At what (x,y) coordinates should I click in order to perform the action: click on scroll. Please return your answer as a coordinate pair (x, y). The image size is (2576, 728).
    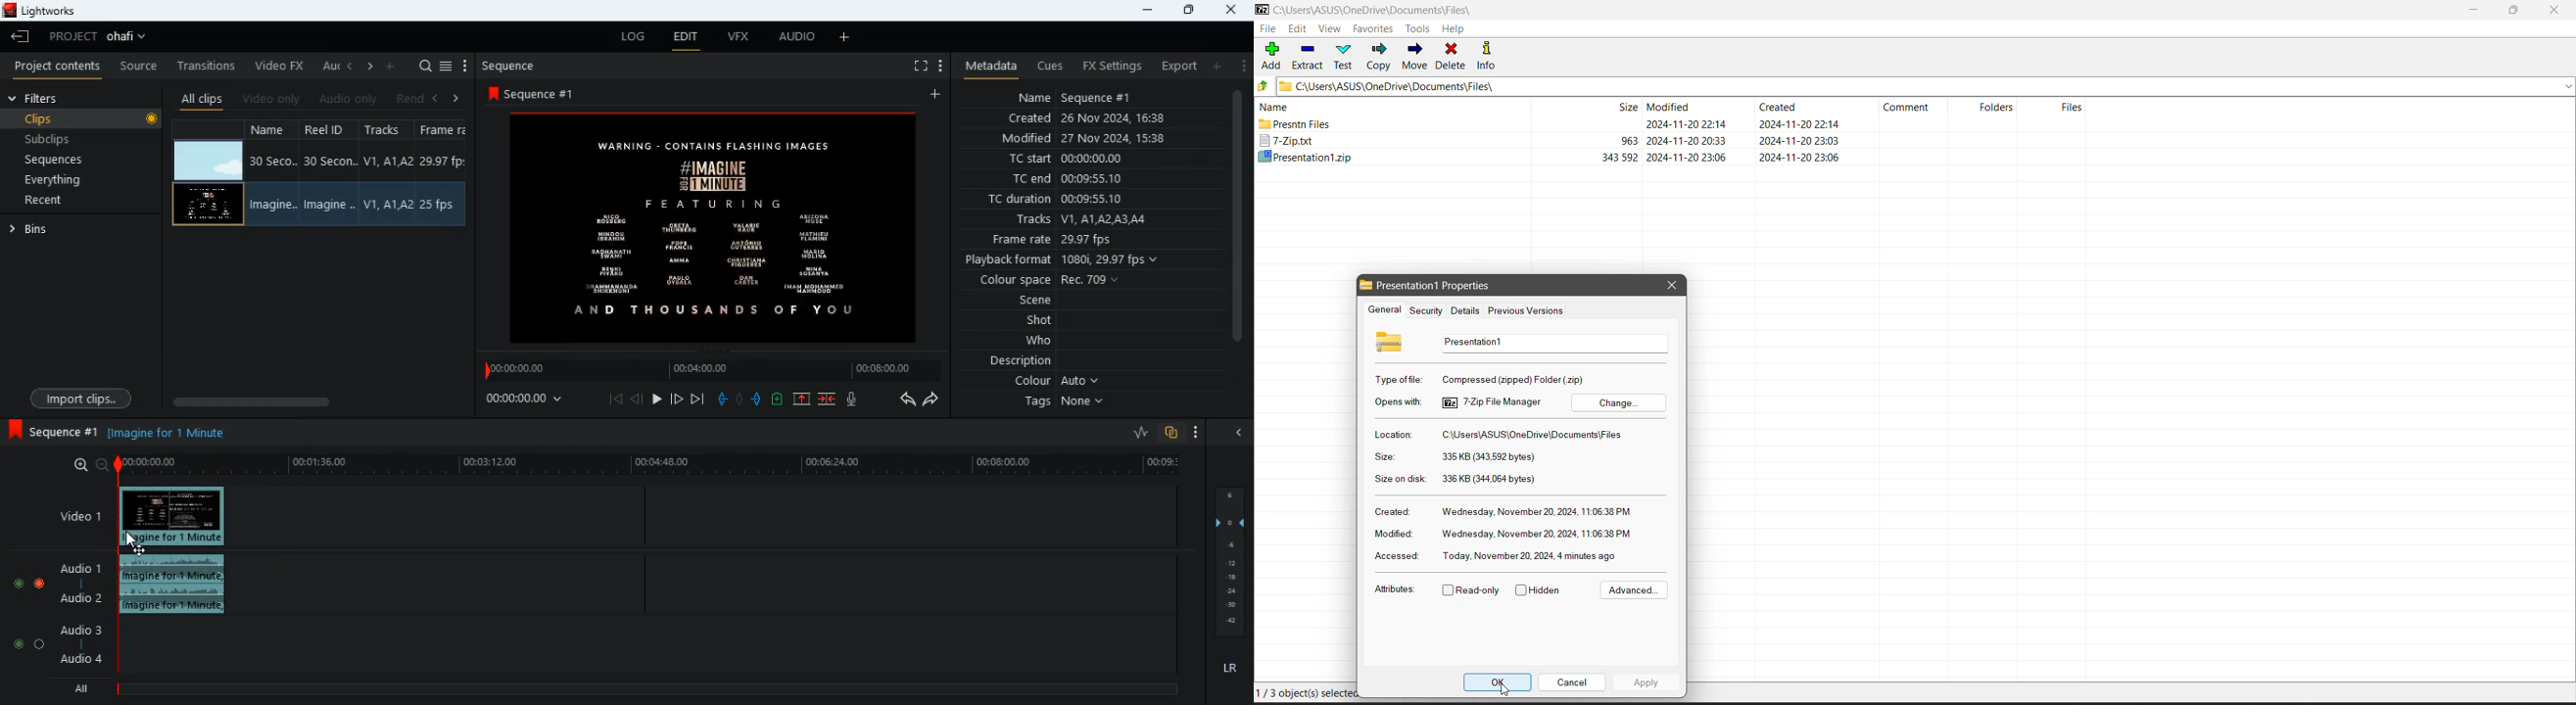
    Looking at the image, I should click on (315, 401).